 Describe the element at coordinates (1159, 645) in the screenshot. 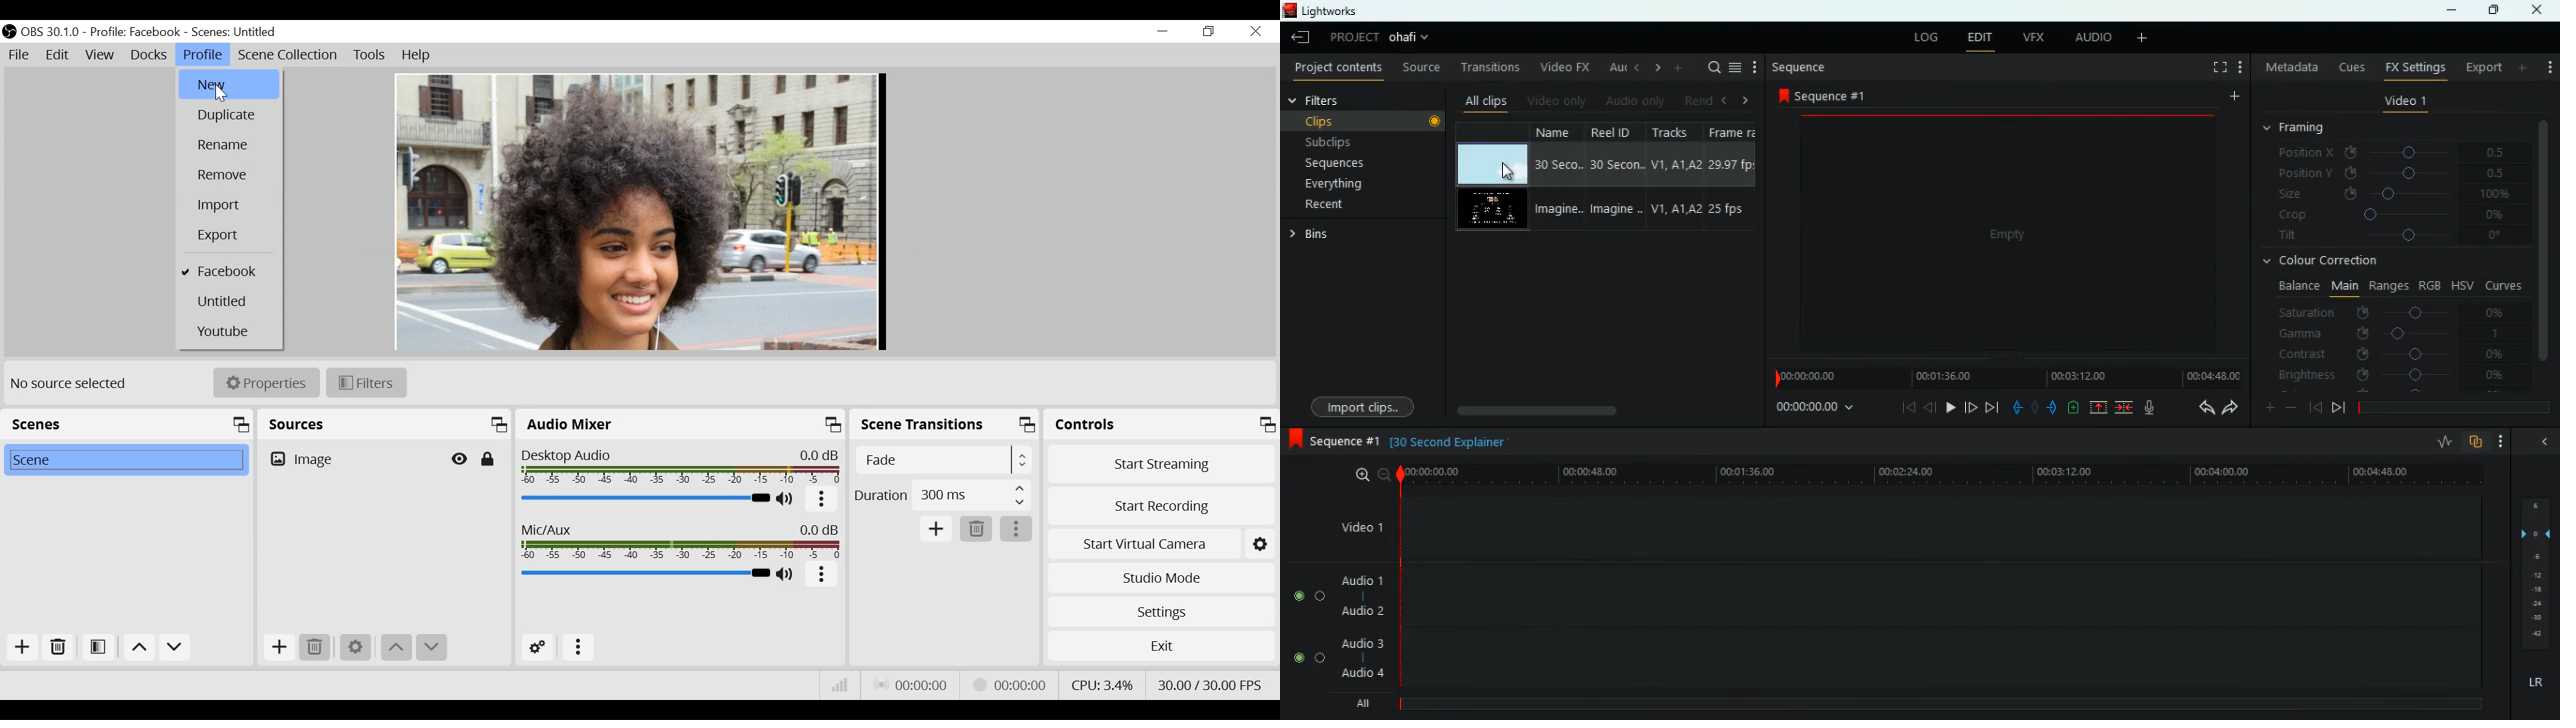

I see `Exit` at that location.